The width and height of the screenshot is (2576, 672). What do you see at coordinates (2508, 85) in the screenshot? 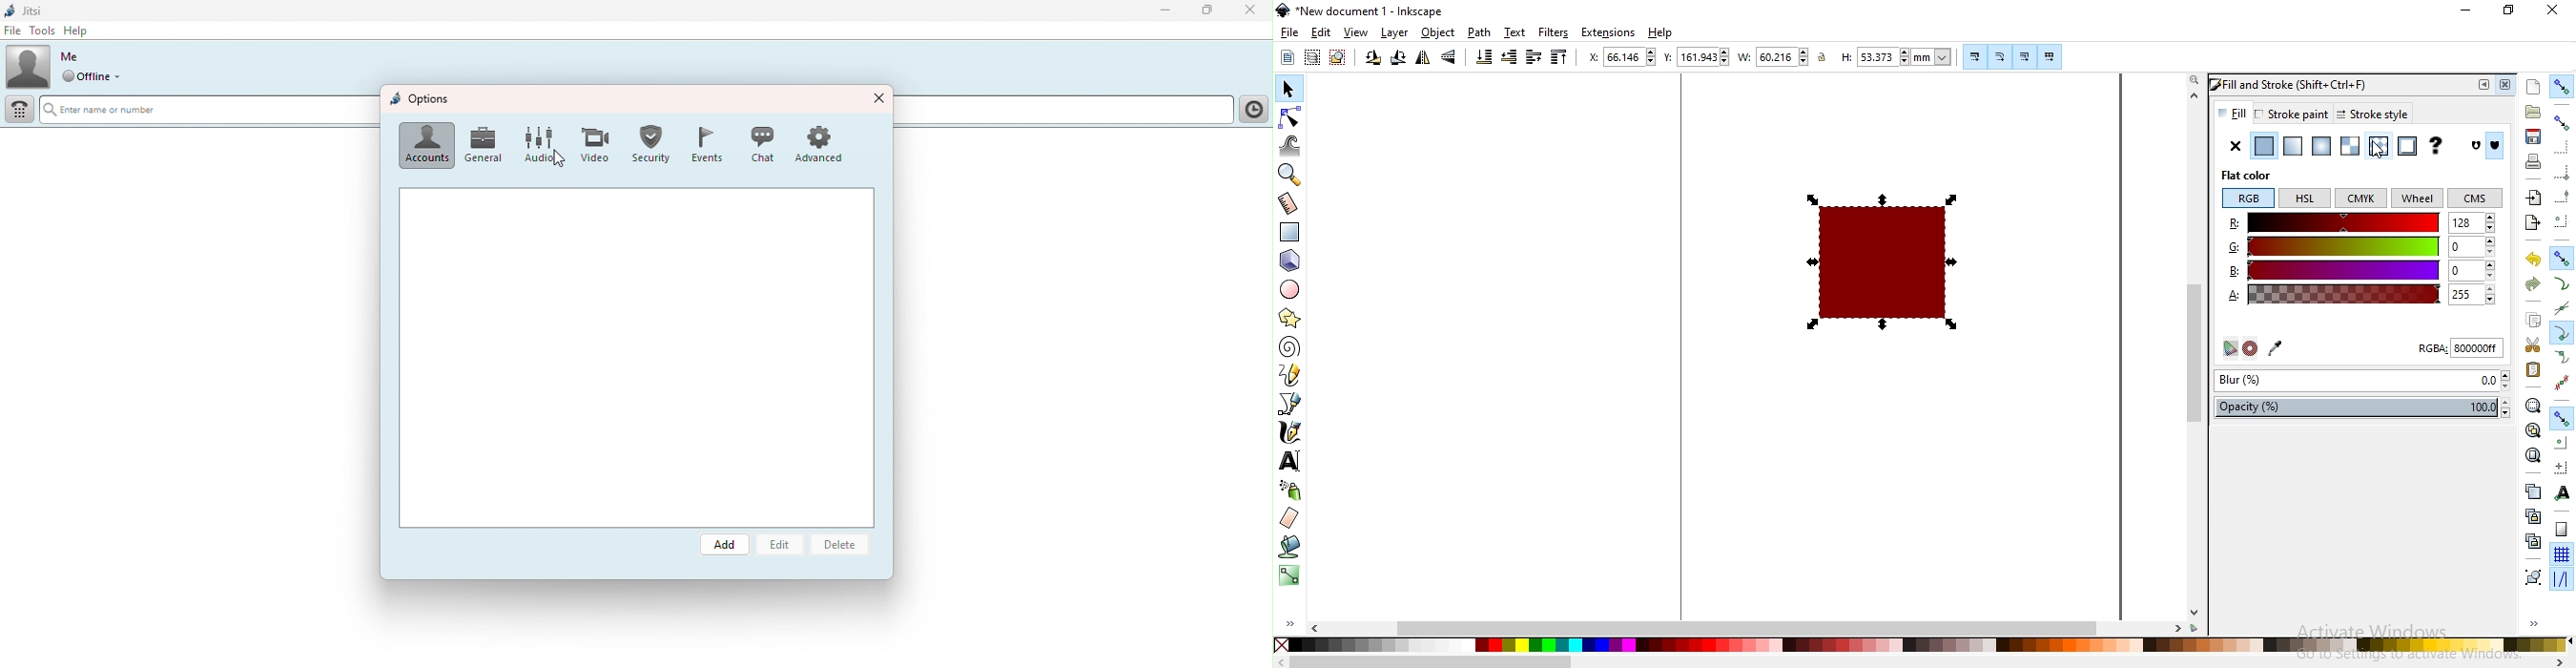
I see `close` at bounding box center [2508, 85].